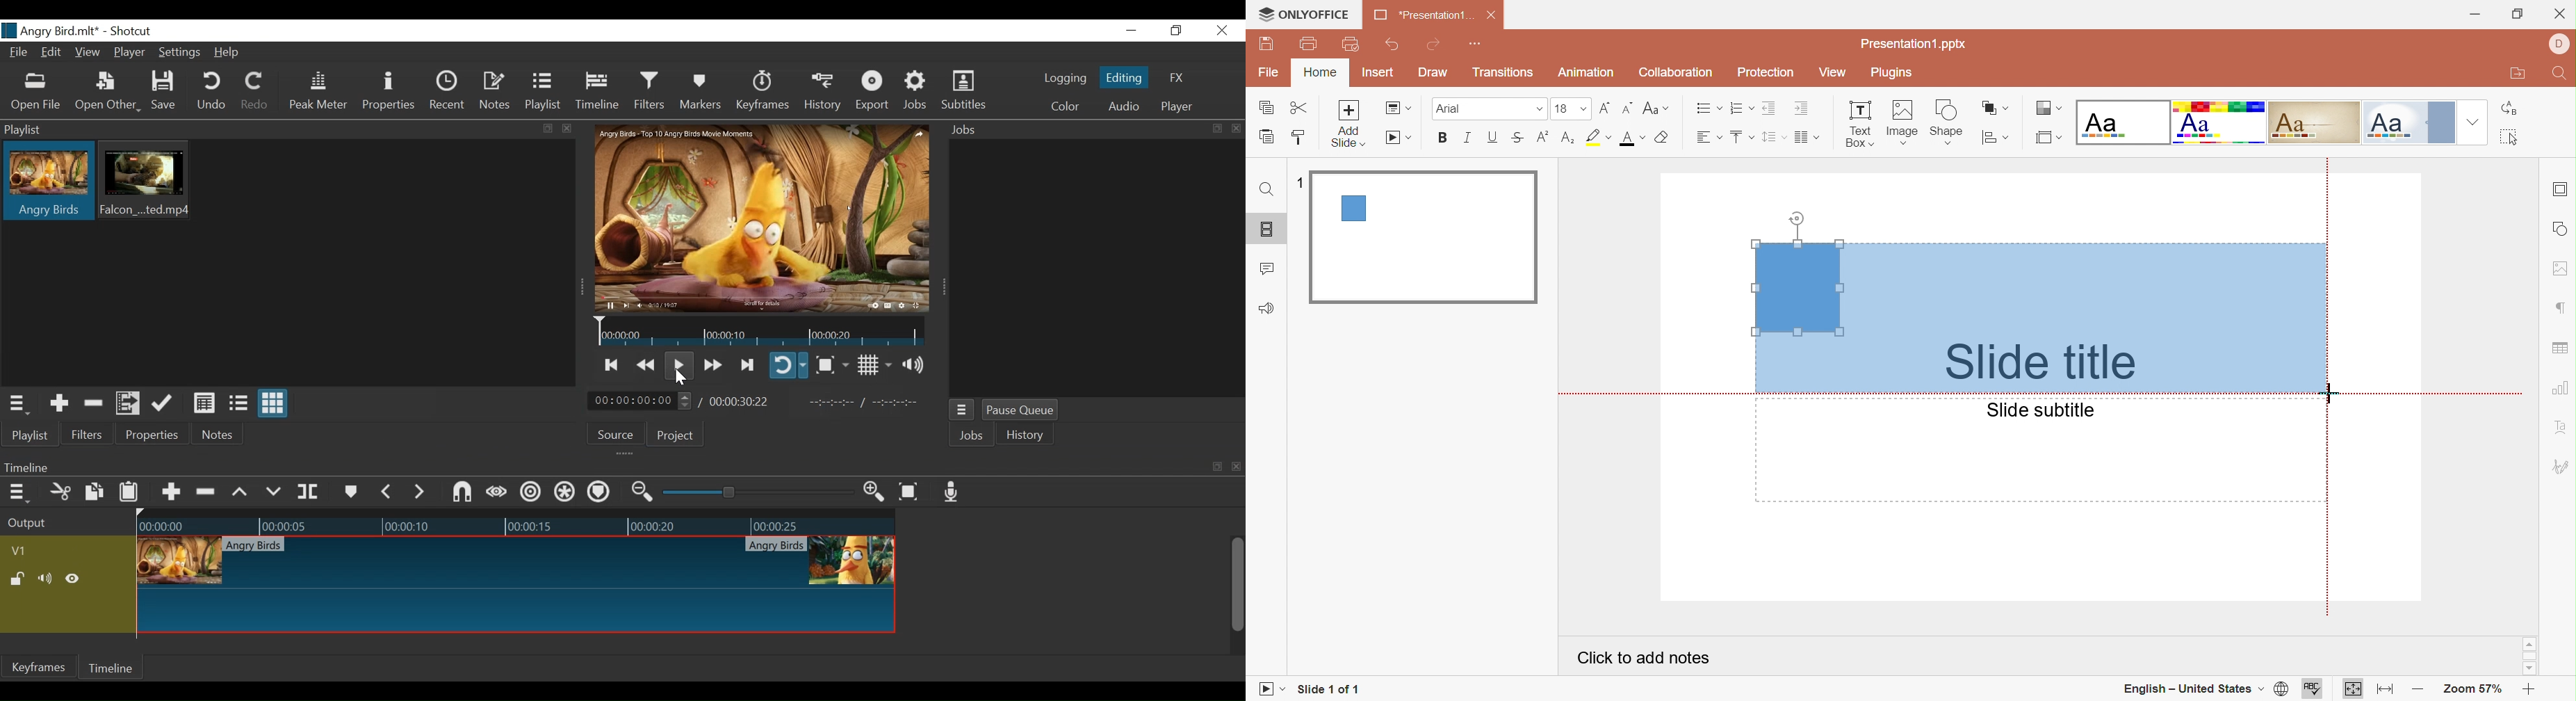 The height and width of the screenshot is (728, 2576). Describe the element at coordinates (149, 182) in the screenshot. I see `Clip` at that location.